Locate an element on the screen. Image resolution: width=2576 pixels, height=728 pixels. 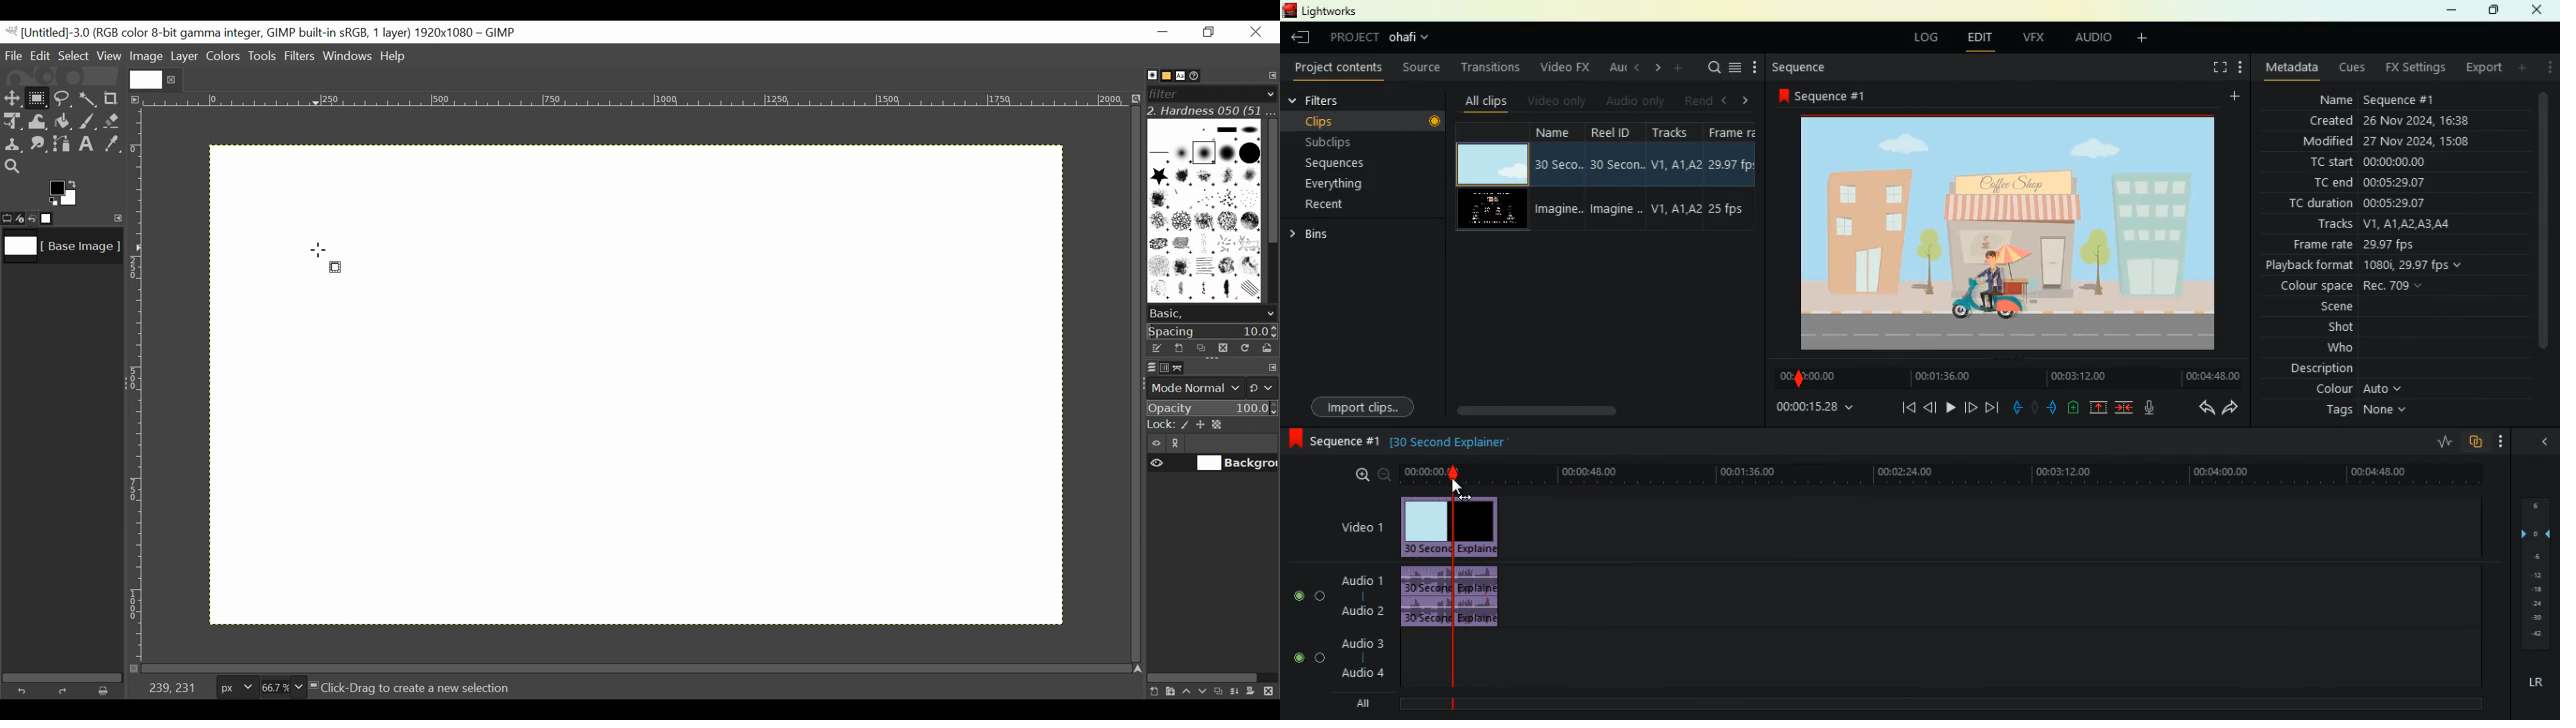
29.97 fps is located at coordinates (2398, 245).